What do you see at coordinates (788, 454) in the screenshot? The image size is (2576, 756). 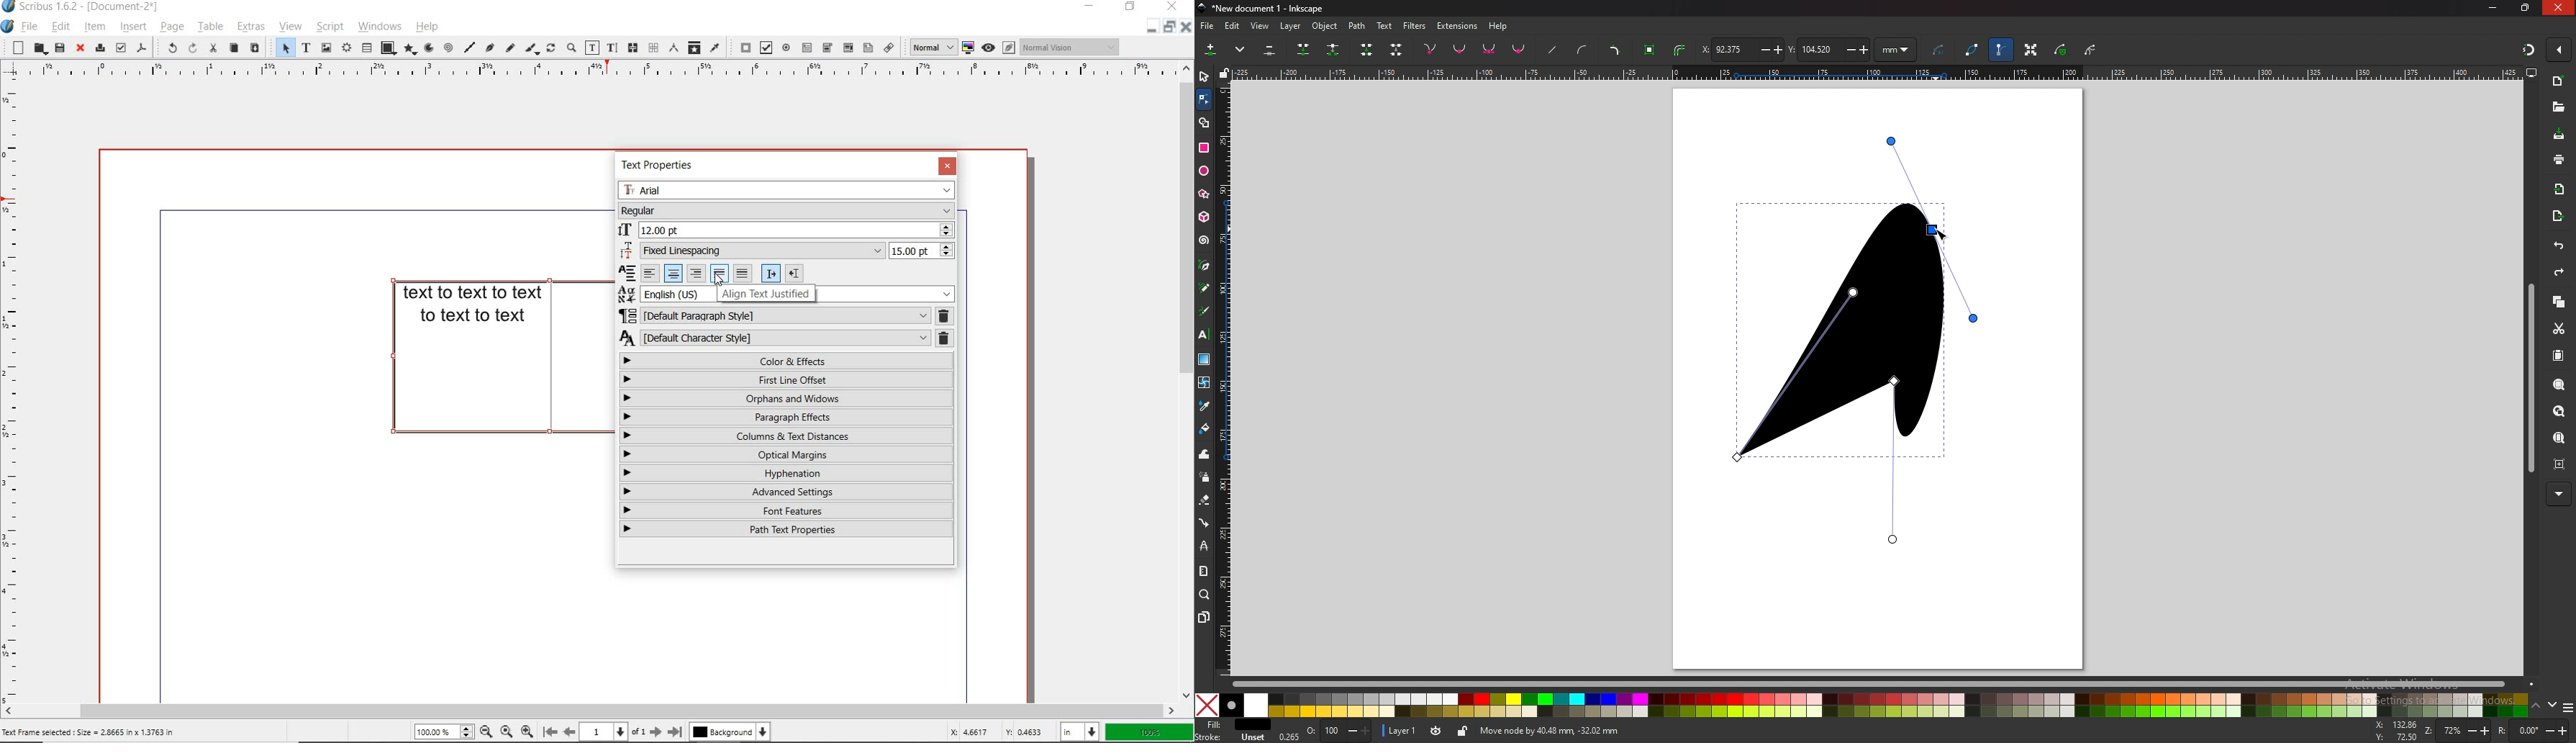 I see `OPTICAL MARGINS` at bounding box center [788, 454].